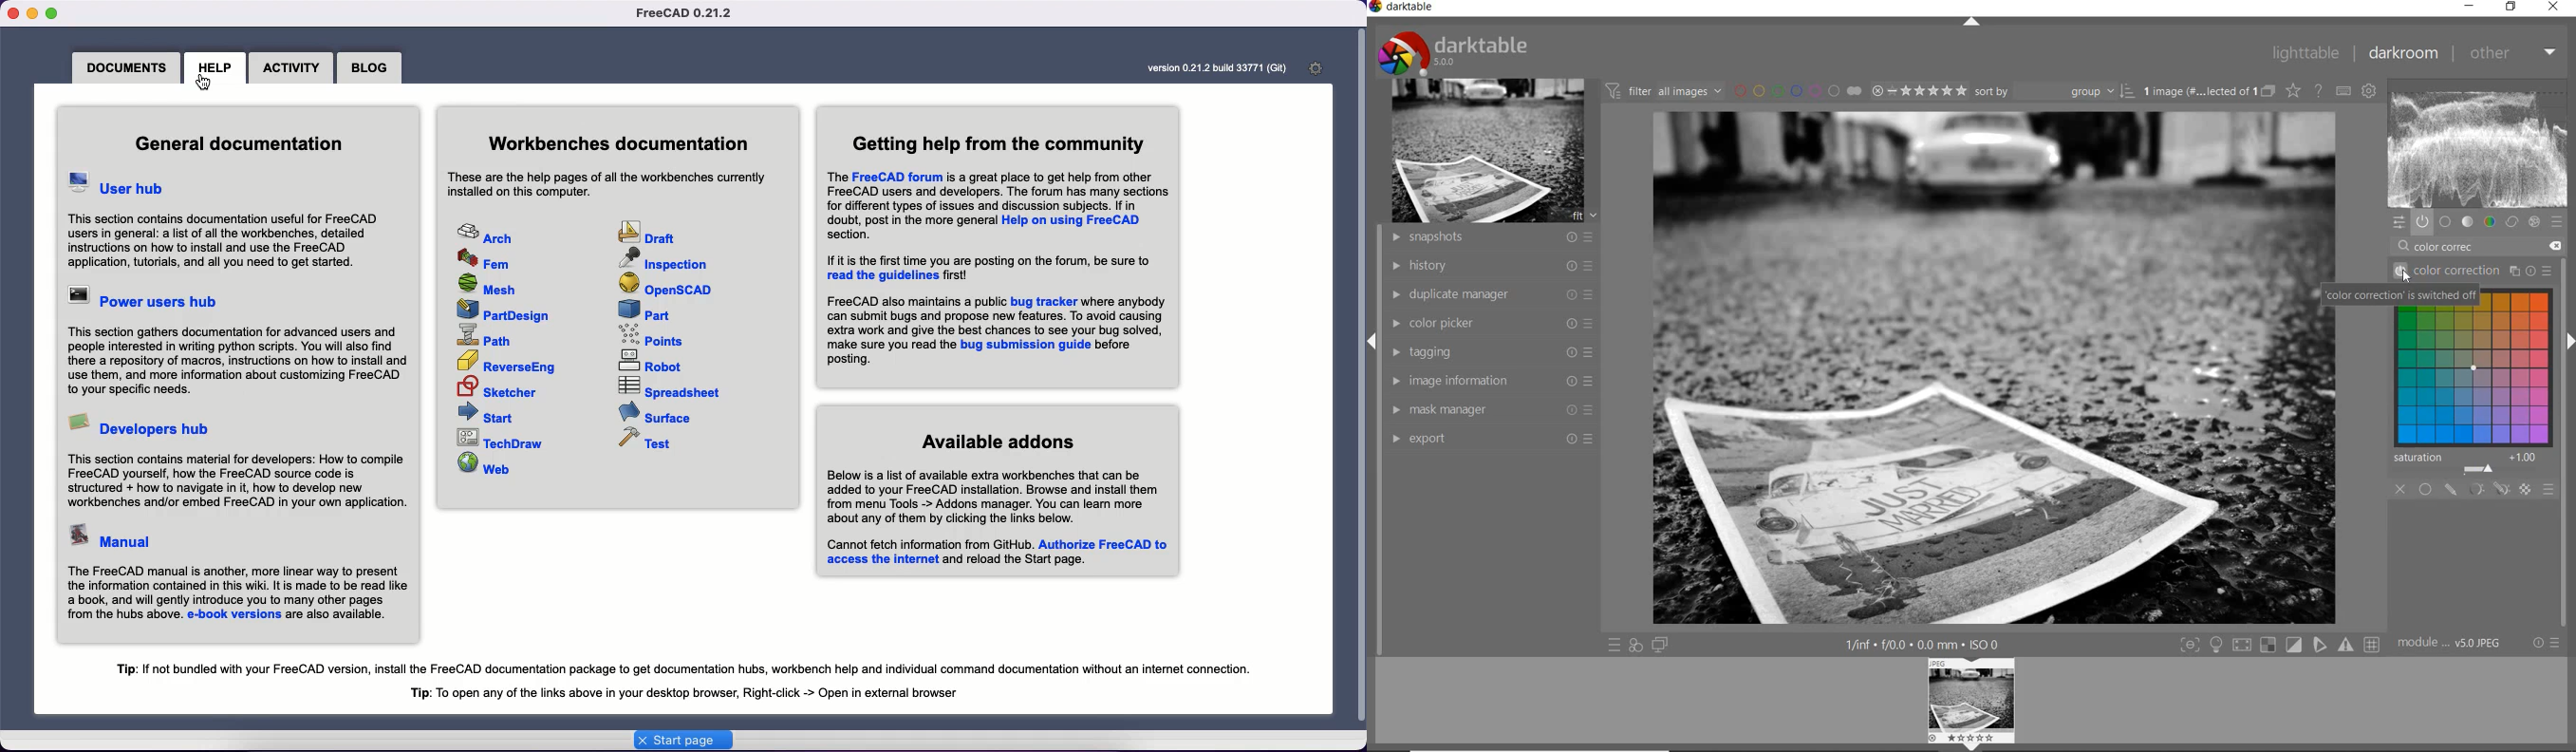  I want to click on Minimize, so click(31, 14).